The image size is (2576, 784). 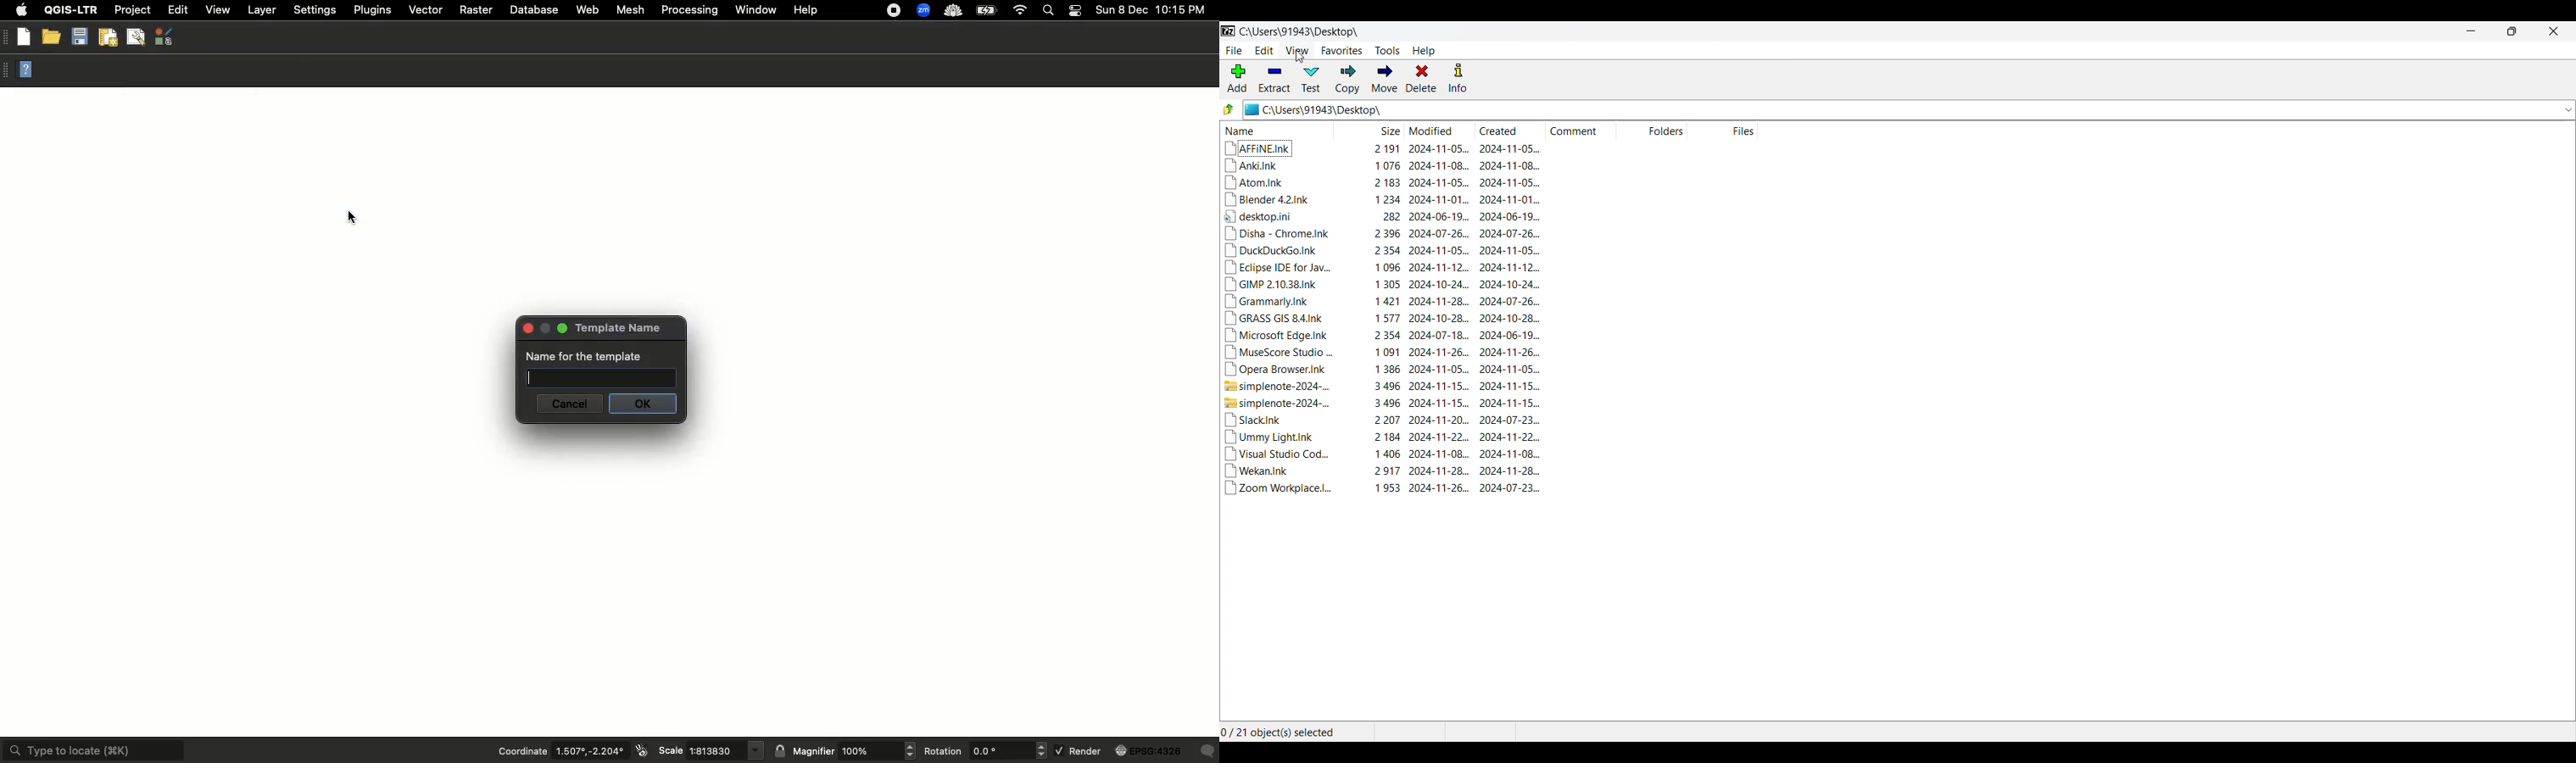 What do you see at coordinates (892, 10) in the screenshot?
I see `Recording` at bounding box center [892, 10].